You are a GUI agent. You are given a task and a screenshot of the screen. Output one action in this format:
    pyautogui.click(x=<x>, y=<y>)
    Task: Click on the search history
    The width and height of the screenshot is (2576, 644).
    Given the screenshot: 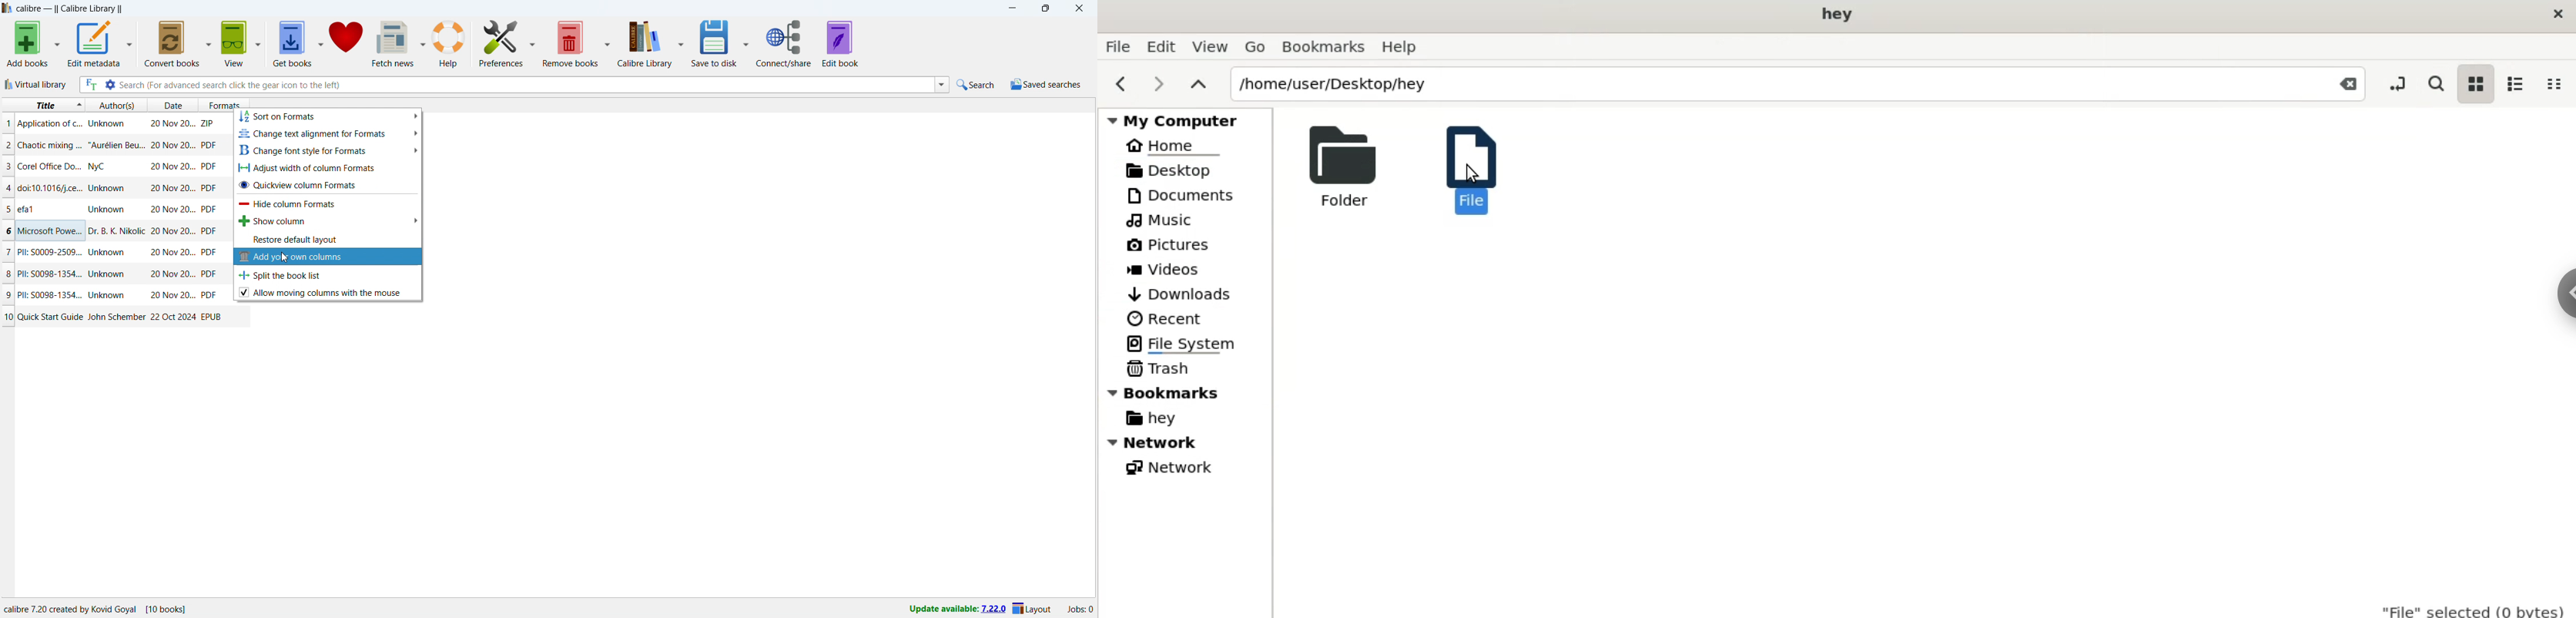 What is the action you would take?
    pyautogui.click(x=942, y=86)
    